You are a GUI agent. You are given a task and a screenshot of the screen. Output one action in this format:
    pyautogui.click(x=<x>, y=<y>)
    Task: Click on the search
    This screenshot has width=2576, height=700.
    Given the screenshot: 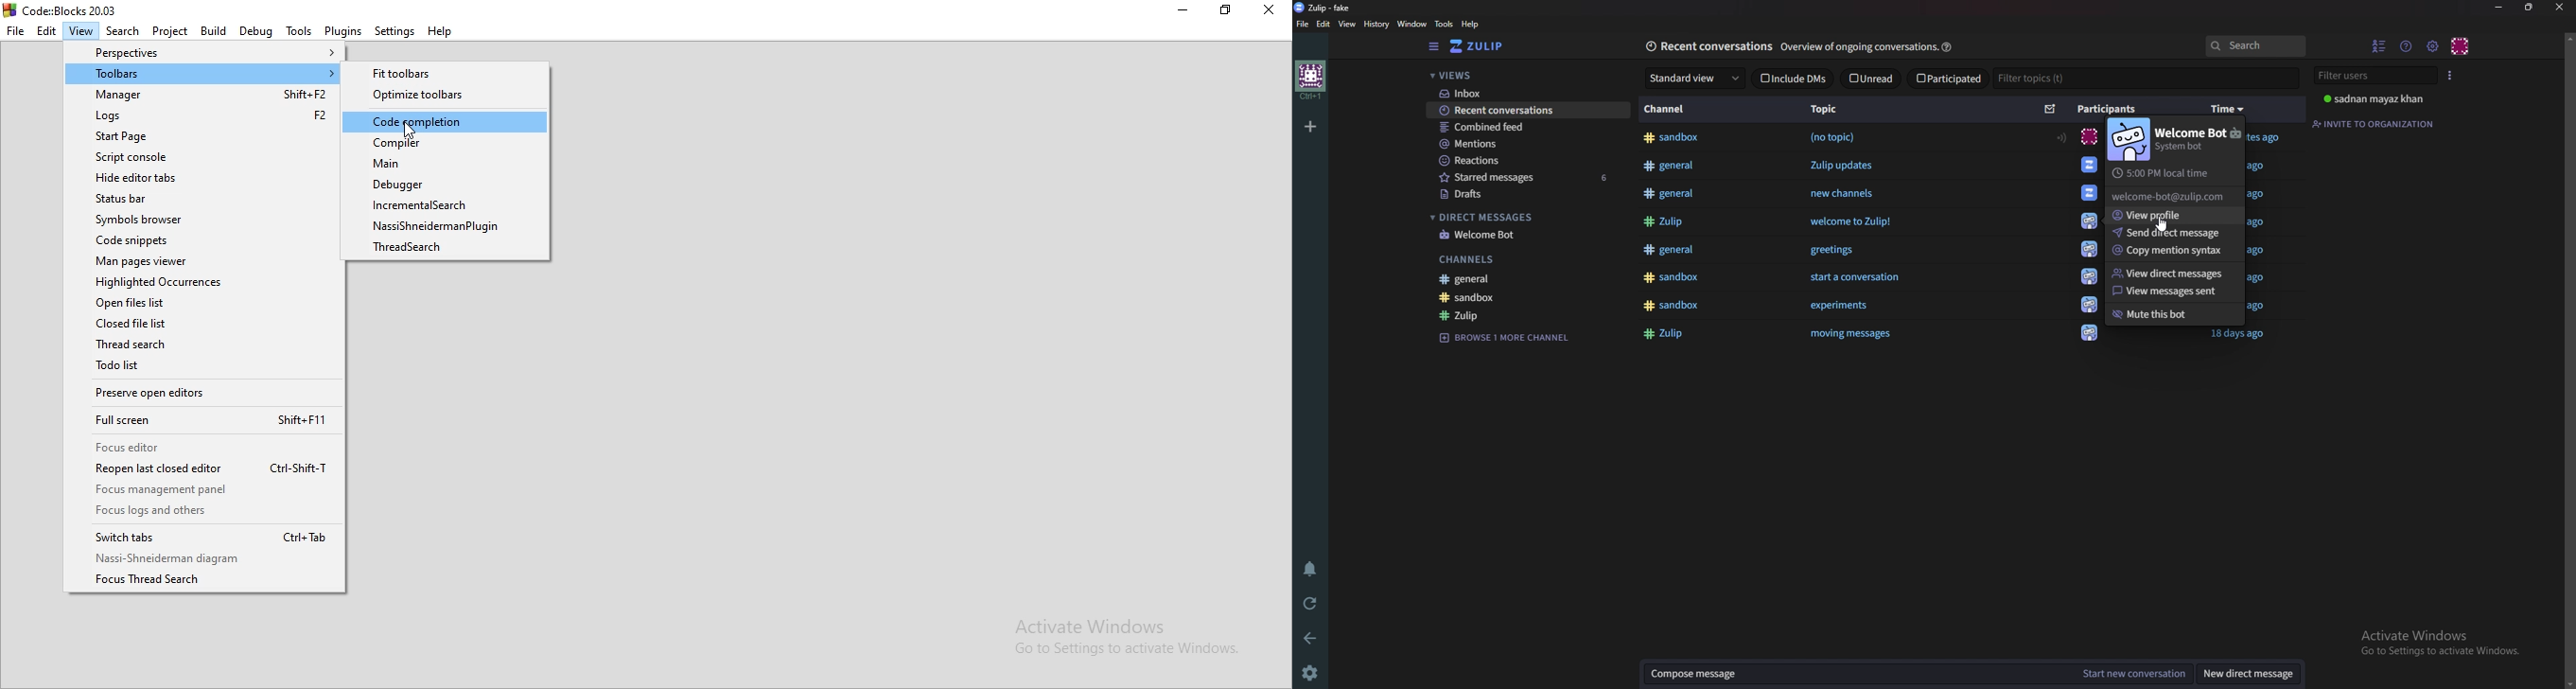 What is the action you would take?
    pyautogui.click(x=2256, y=47)
    